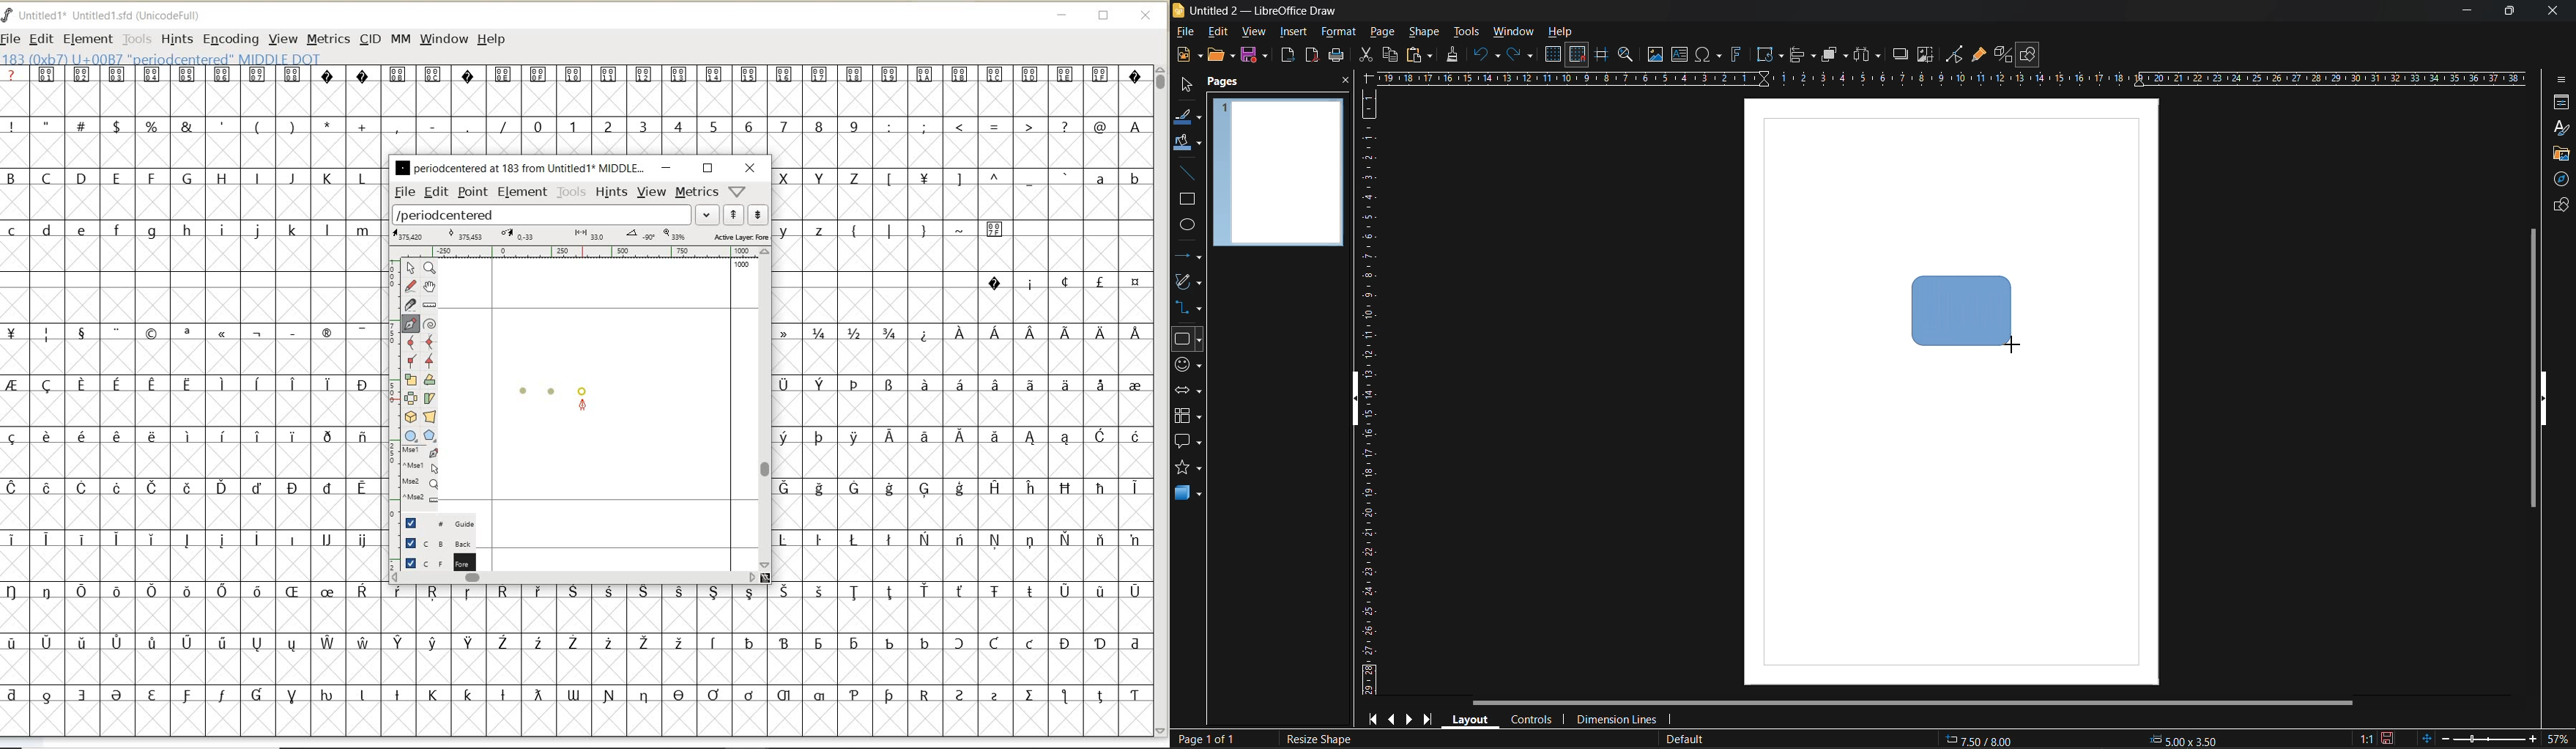 This screenshot has height=756, width=2576. Describe the element at coordinates (1555, 55) in the screenshot. I see `display grid` at that location.